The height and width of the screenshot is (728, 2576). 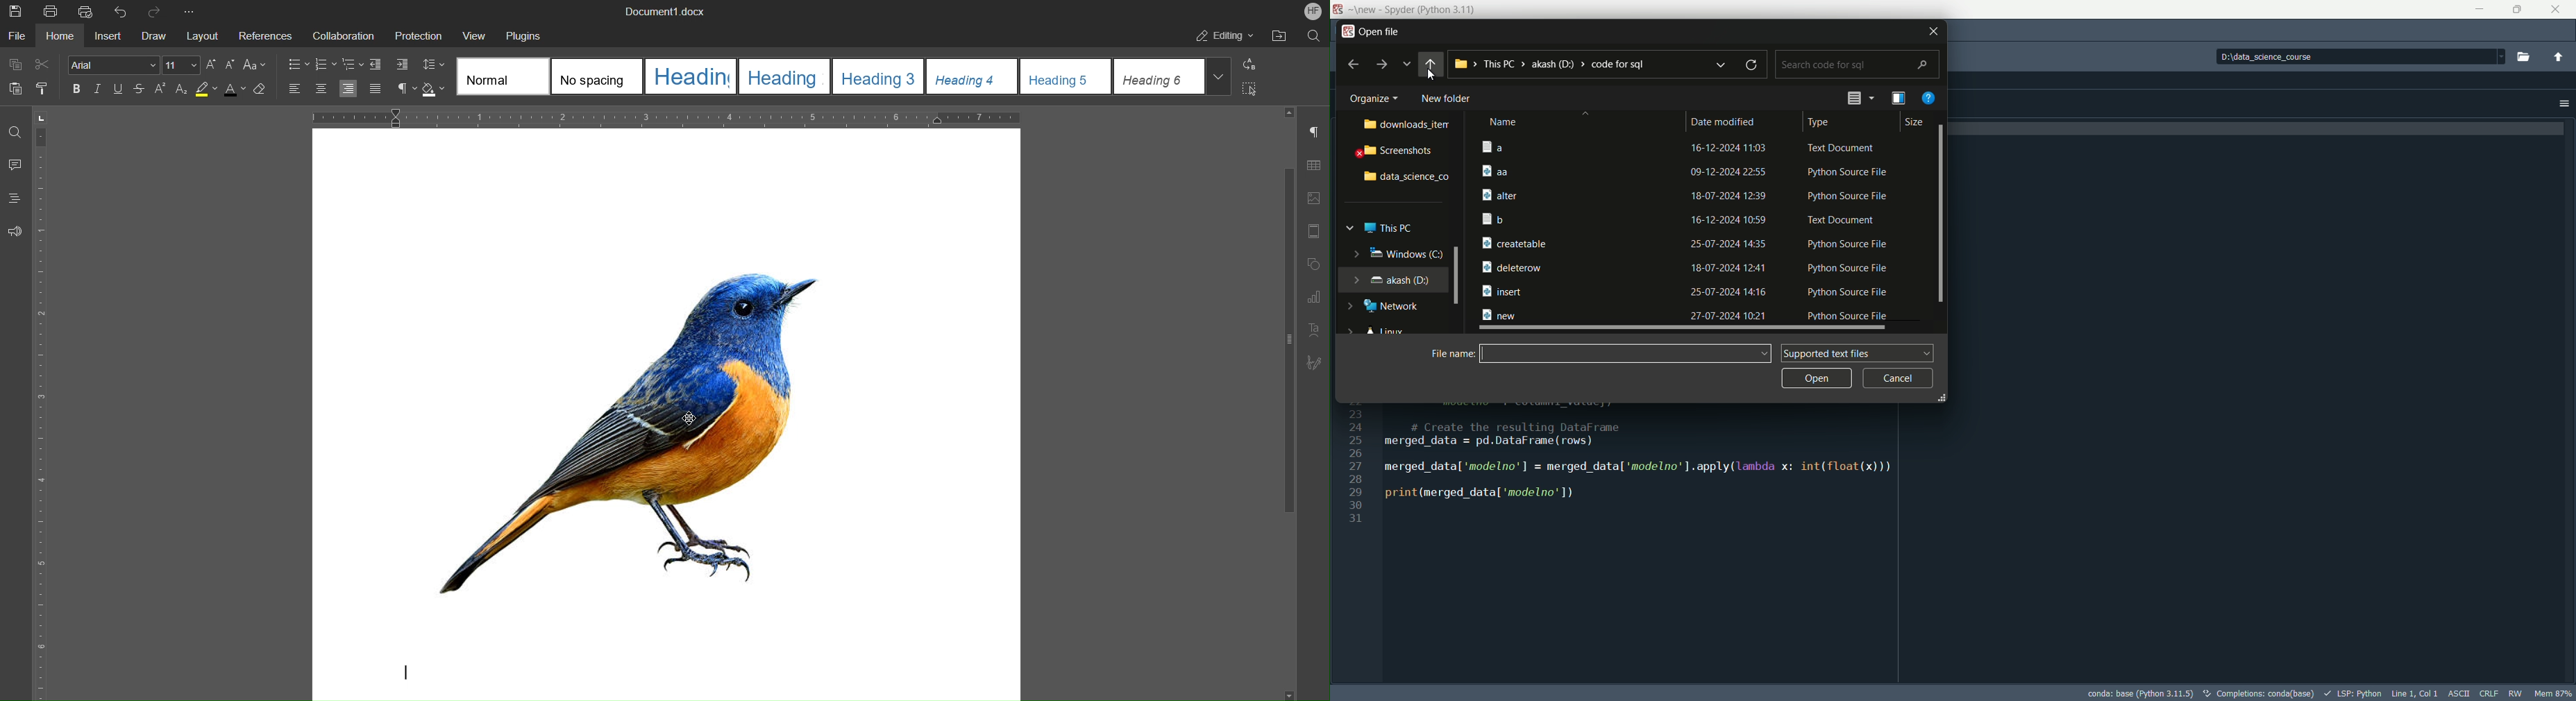 What do you see at coordinates (2489, 693) in the screenshot?
I see `file eol status` at bounding box center [2489, 693].